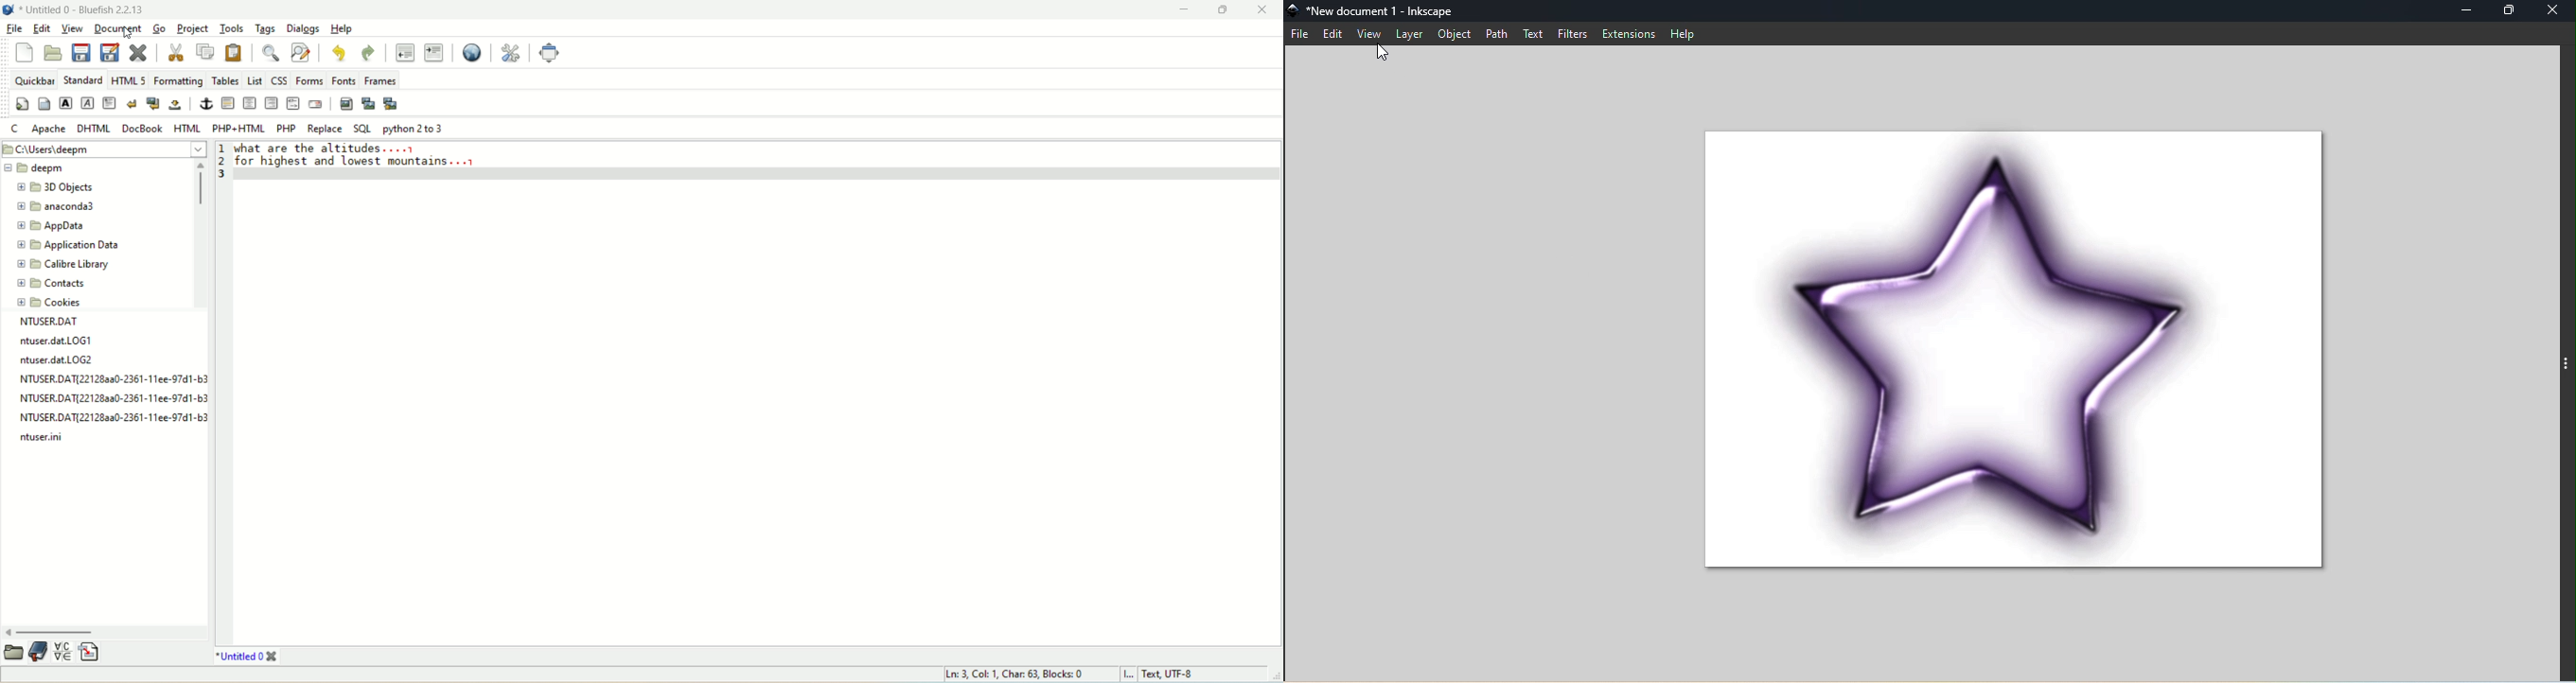 The width and height of the screenshot is (2576, 700). Describe the element at coordinates (154, 104) in the screenshot. I see `break and clear` at that location.